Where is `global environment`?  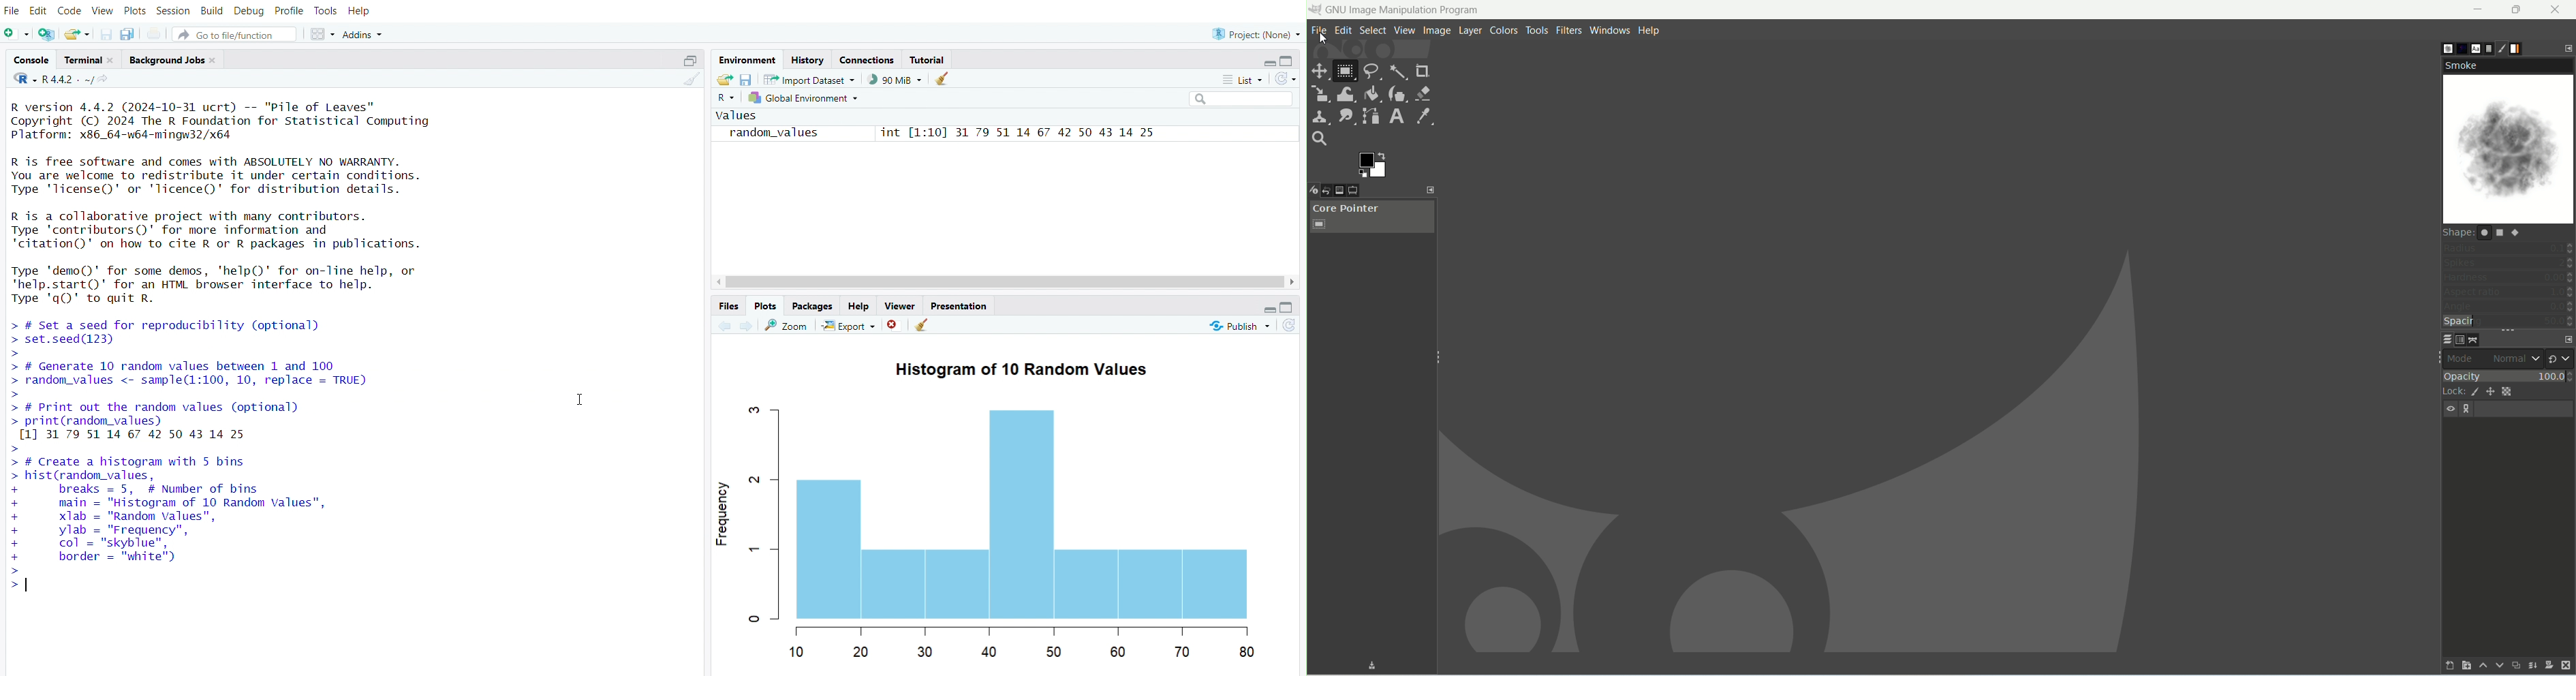 global environment is located at coordinates (809, 99).